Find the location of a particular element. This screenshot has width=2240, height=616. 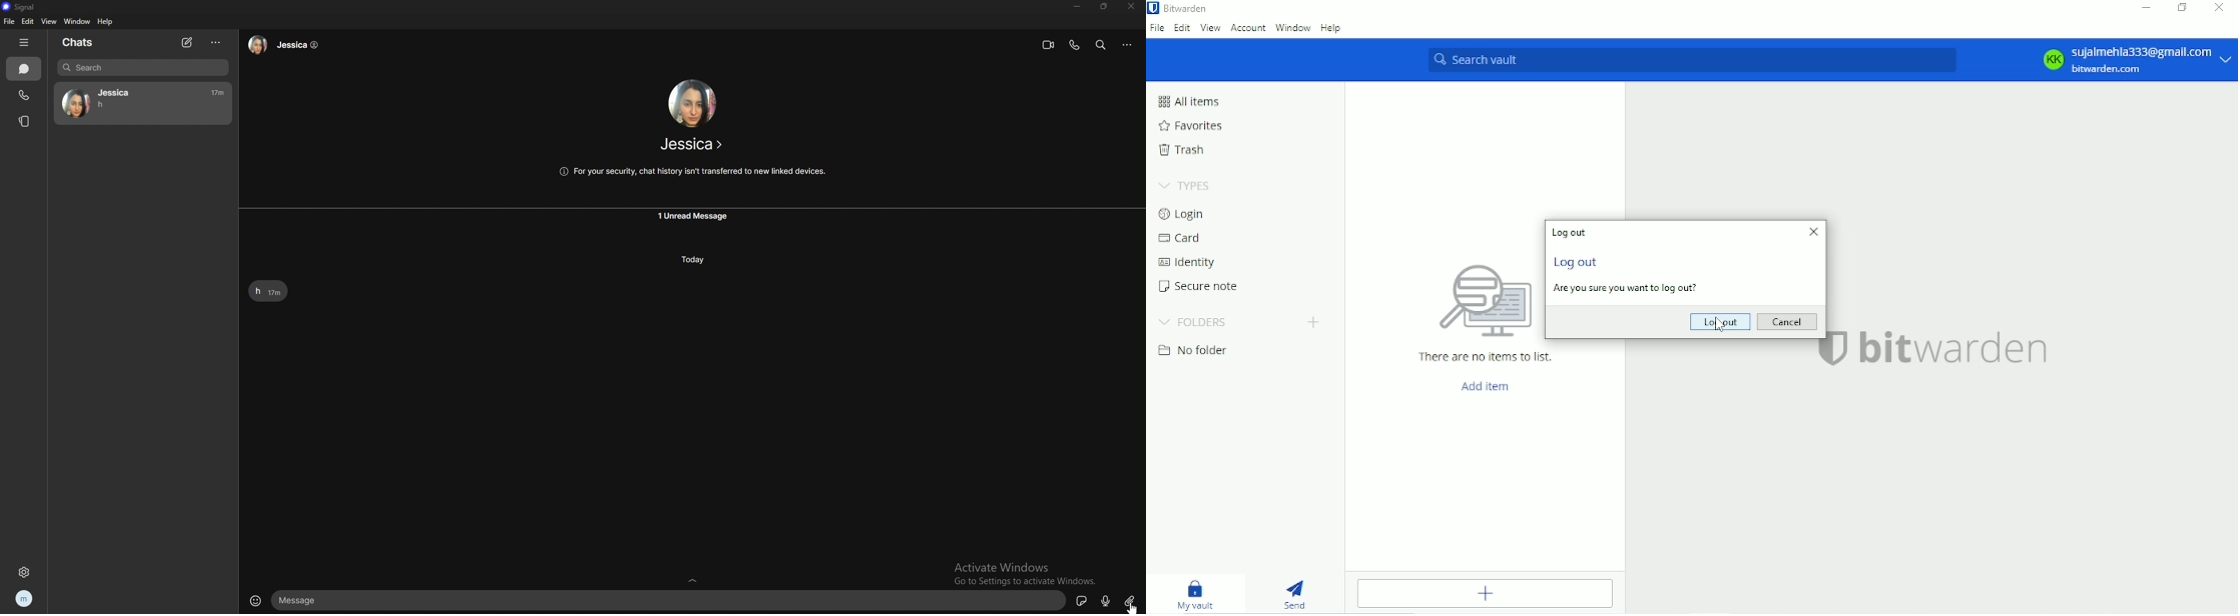

chats is located at coordinates (81, 42).